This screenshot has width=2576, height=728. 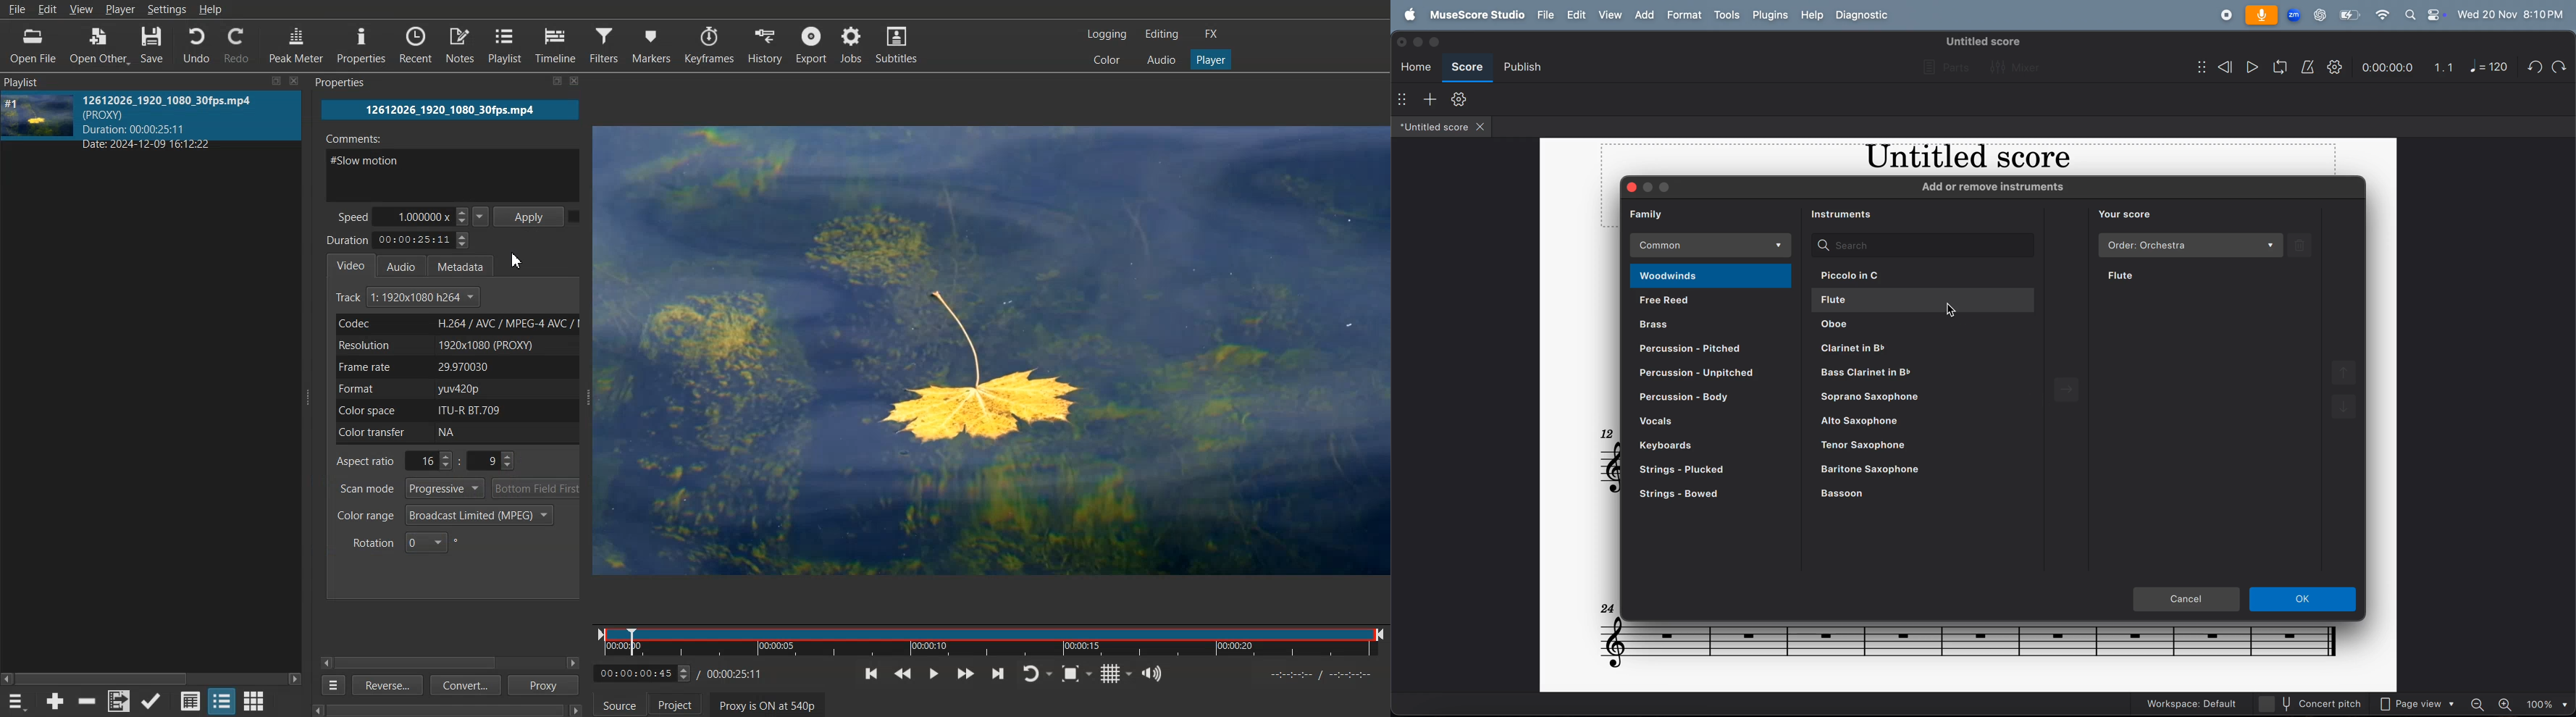 What do you see at coordinates (1982, 40) in the screenshot?
I see `untitled score` at bounding box center [1982, 40].